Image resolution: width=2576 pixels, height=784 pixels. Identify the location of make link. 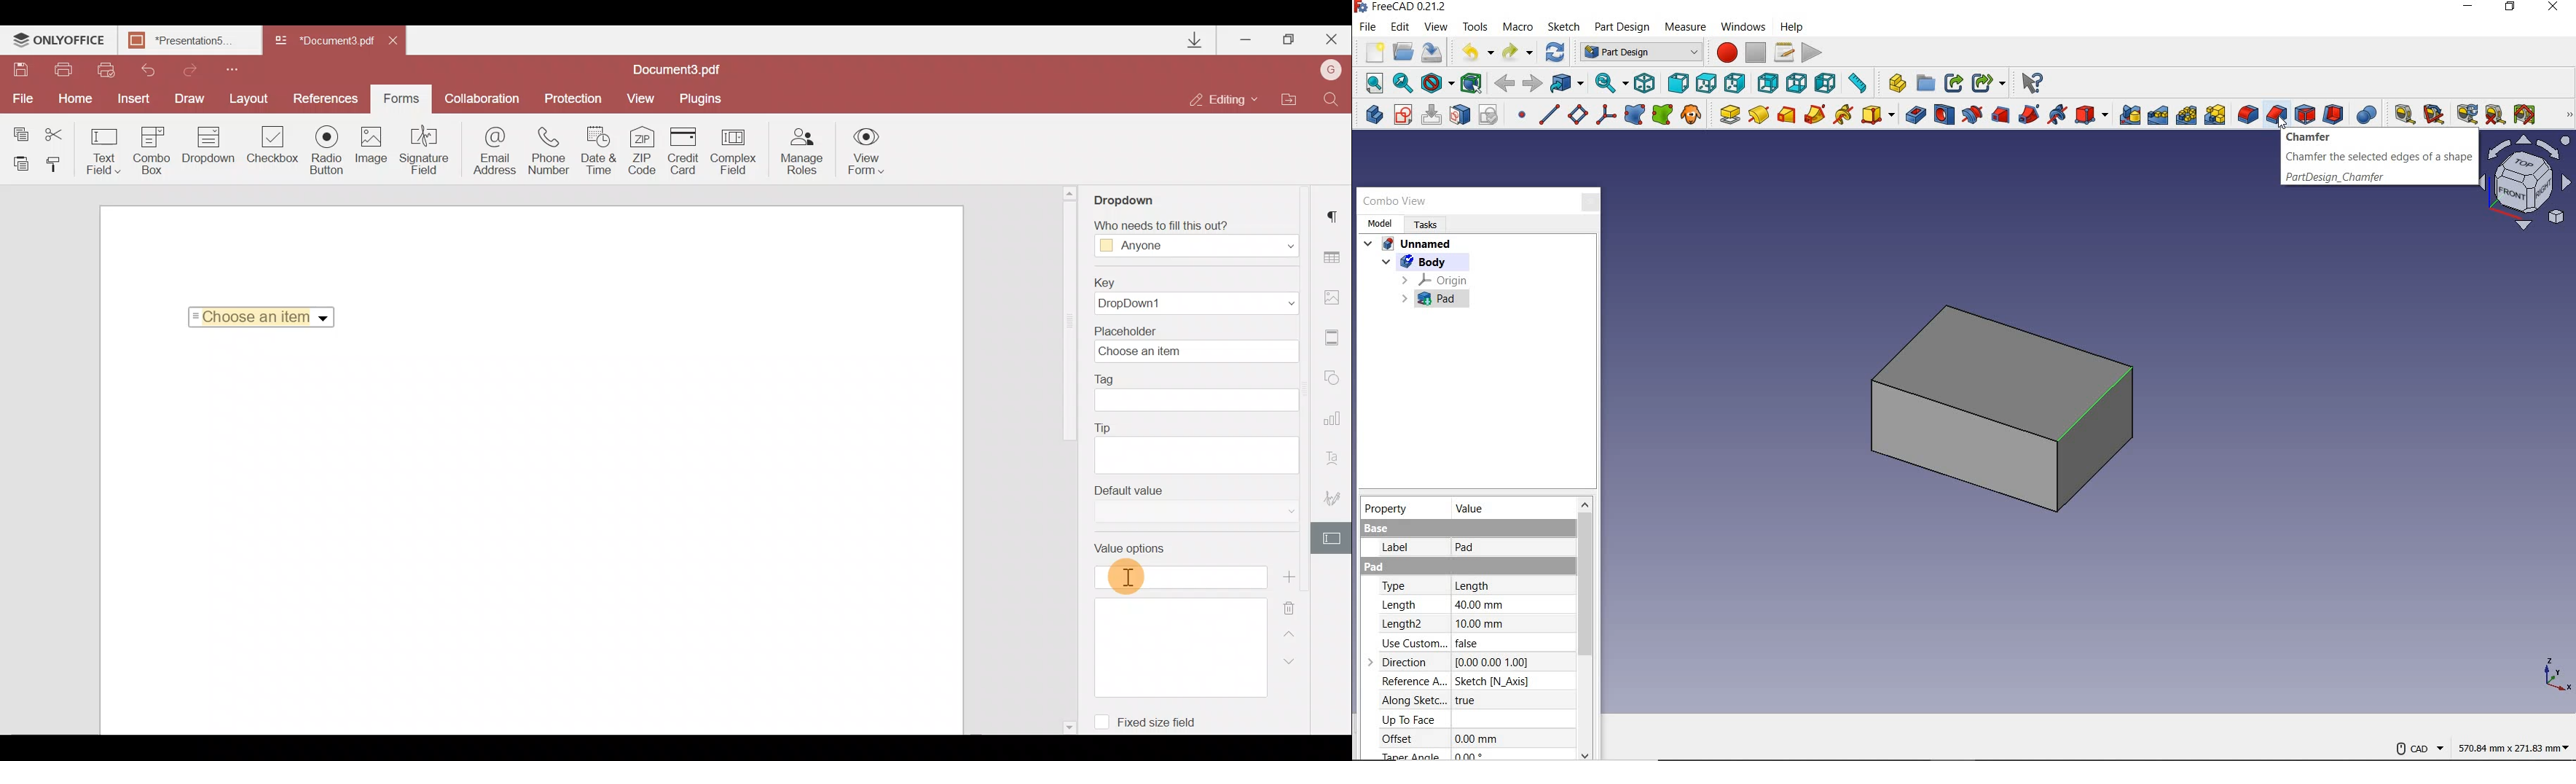
(1952, 84).